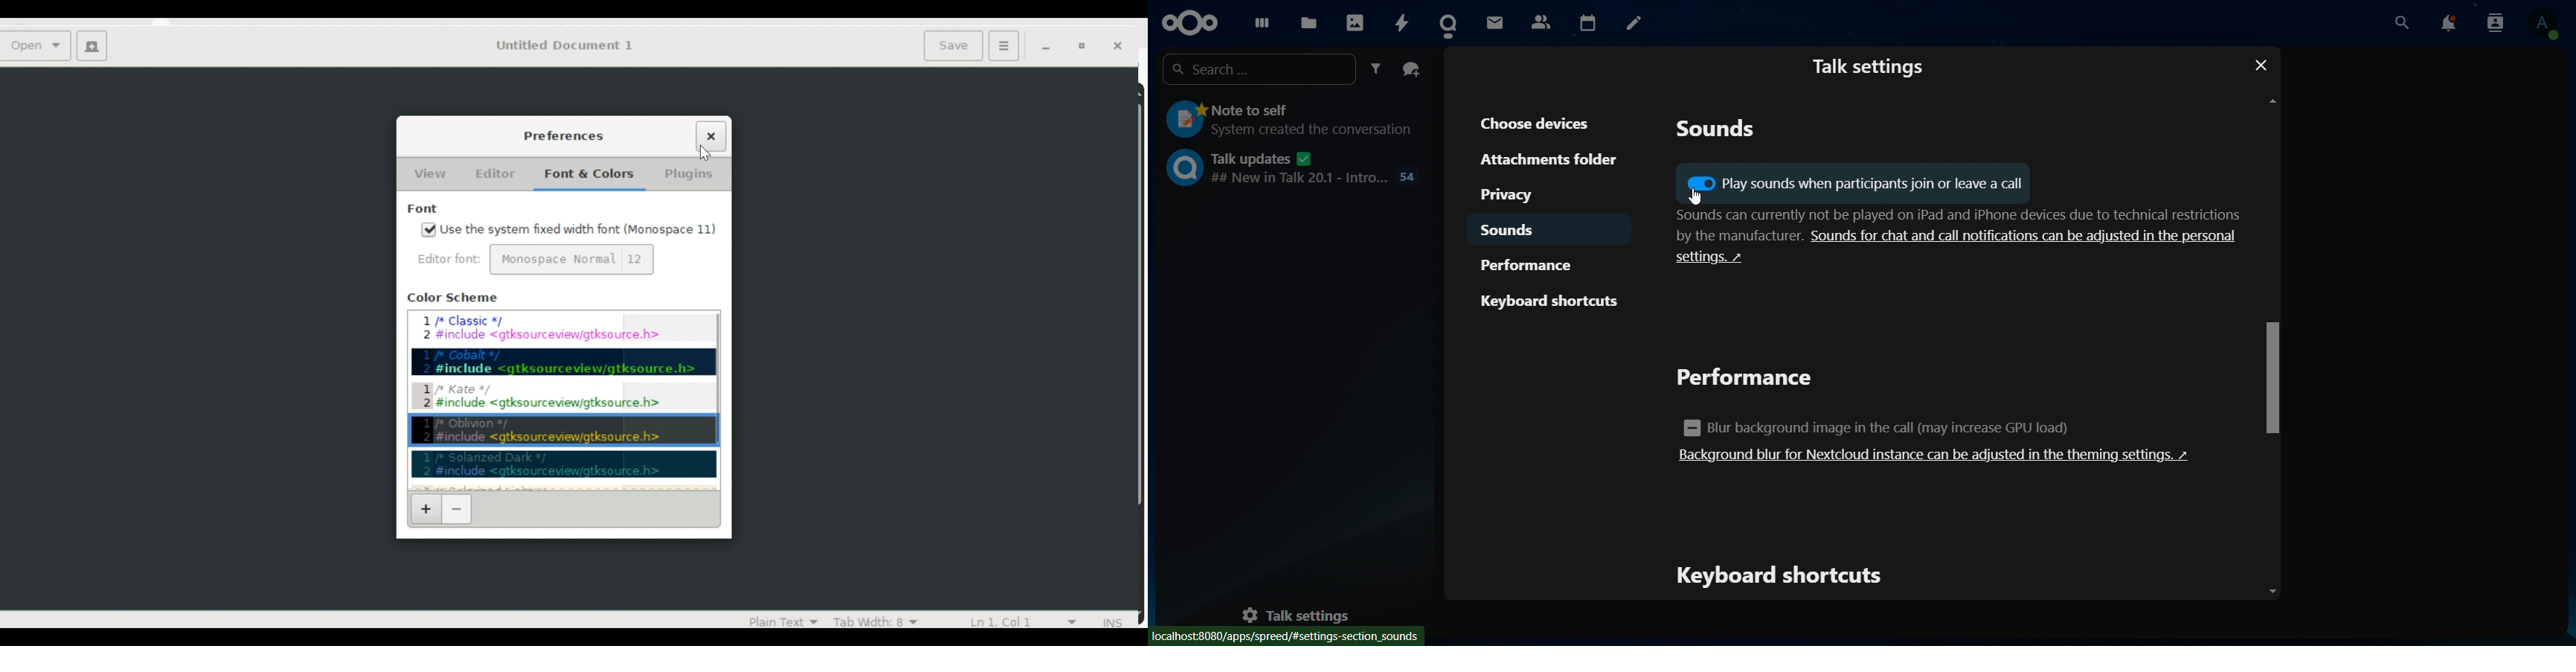 The width and height of the screenshot is (2576, 672). What do you see at coordinates (955, 45) in the screenshot?
I see `Save` at bounding box center [955, 45].